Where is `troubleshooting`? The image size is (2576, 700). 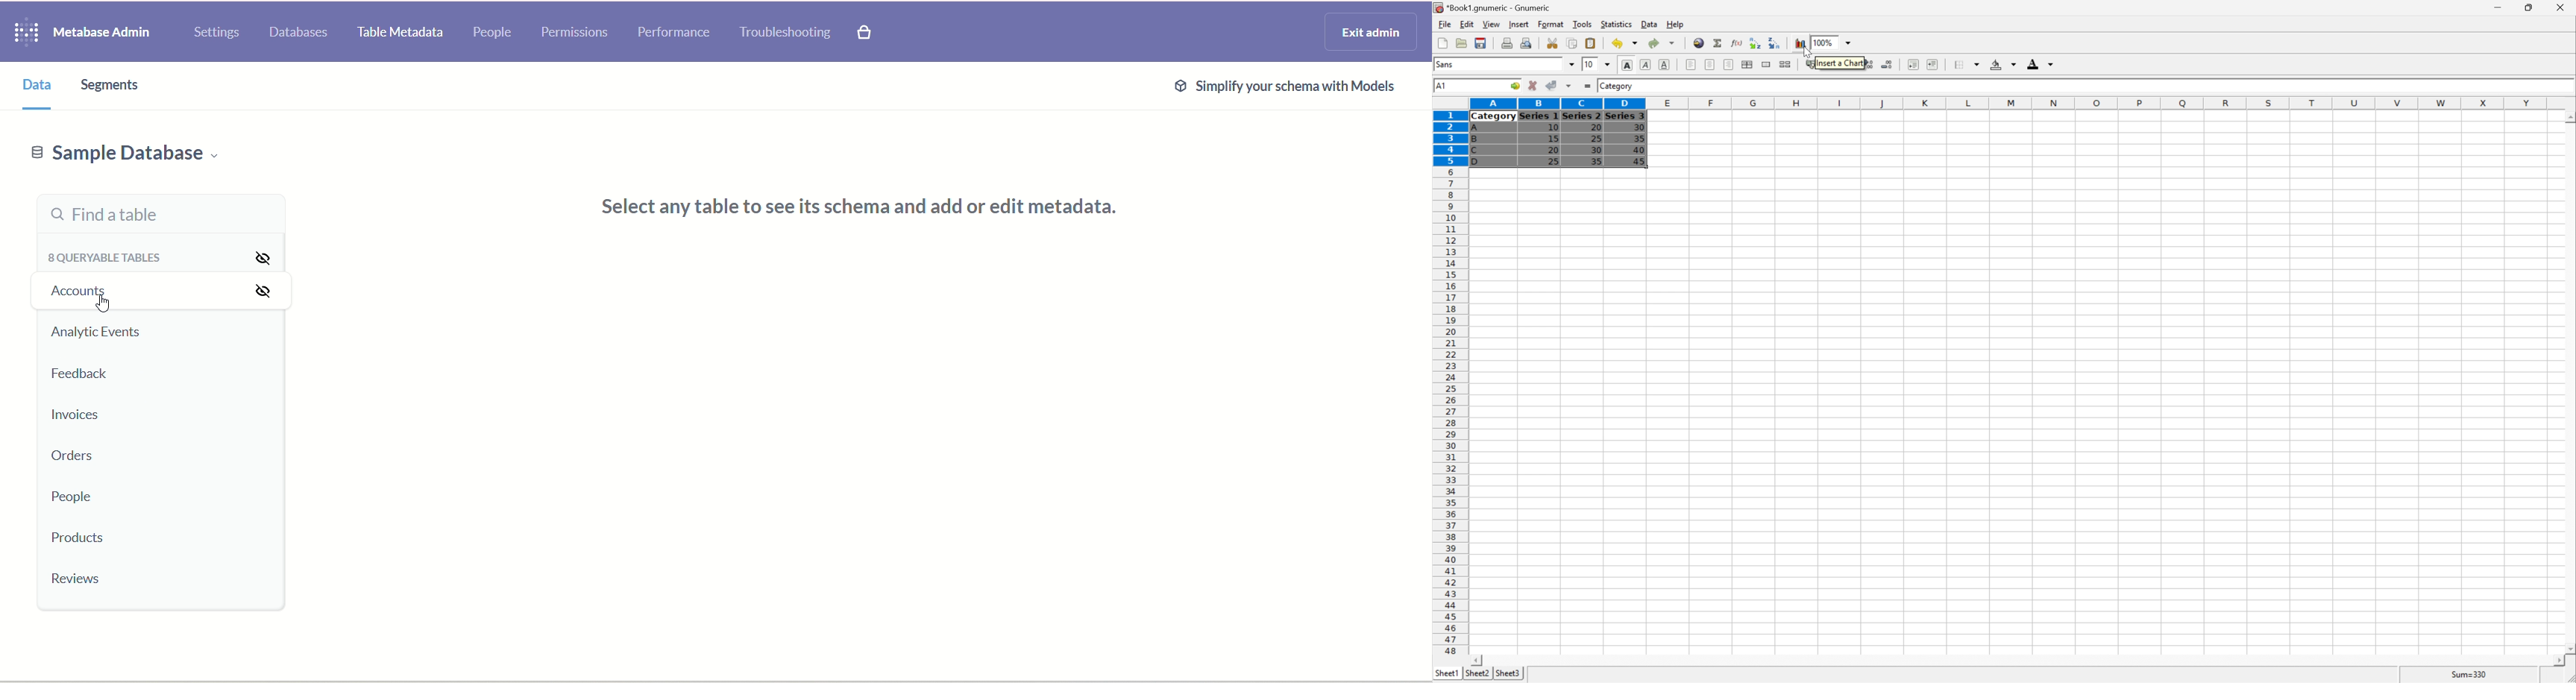
troubleshooting is located at coordinates (789, 34).